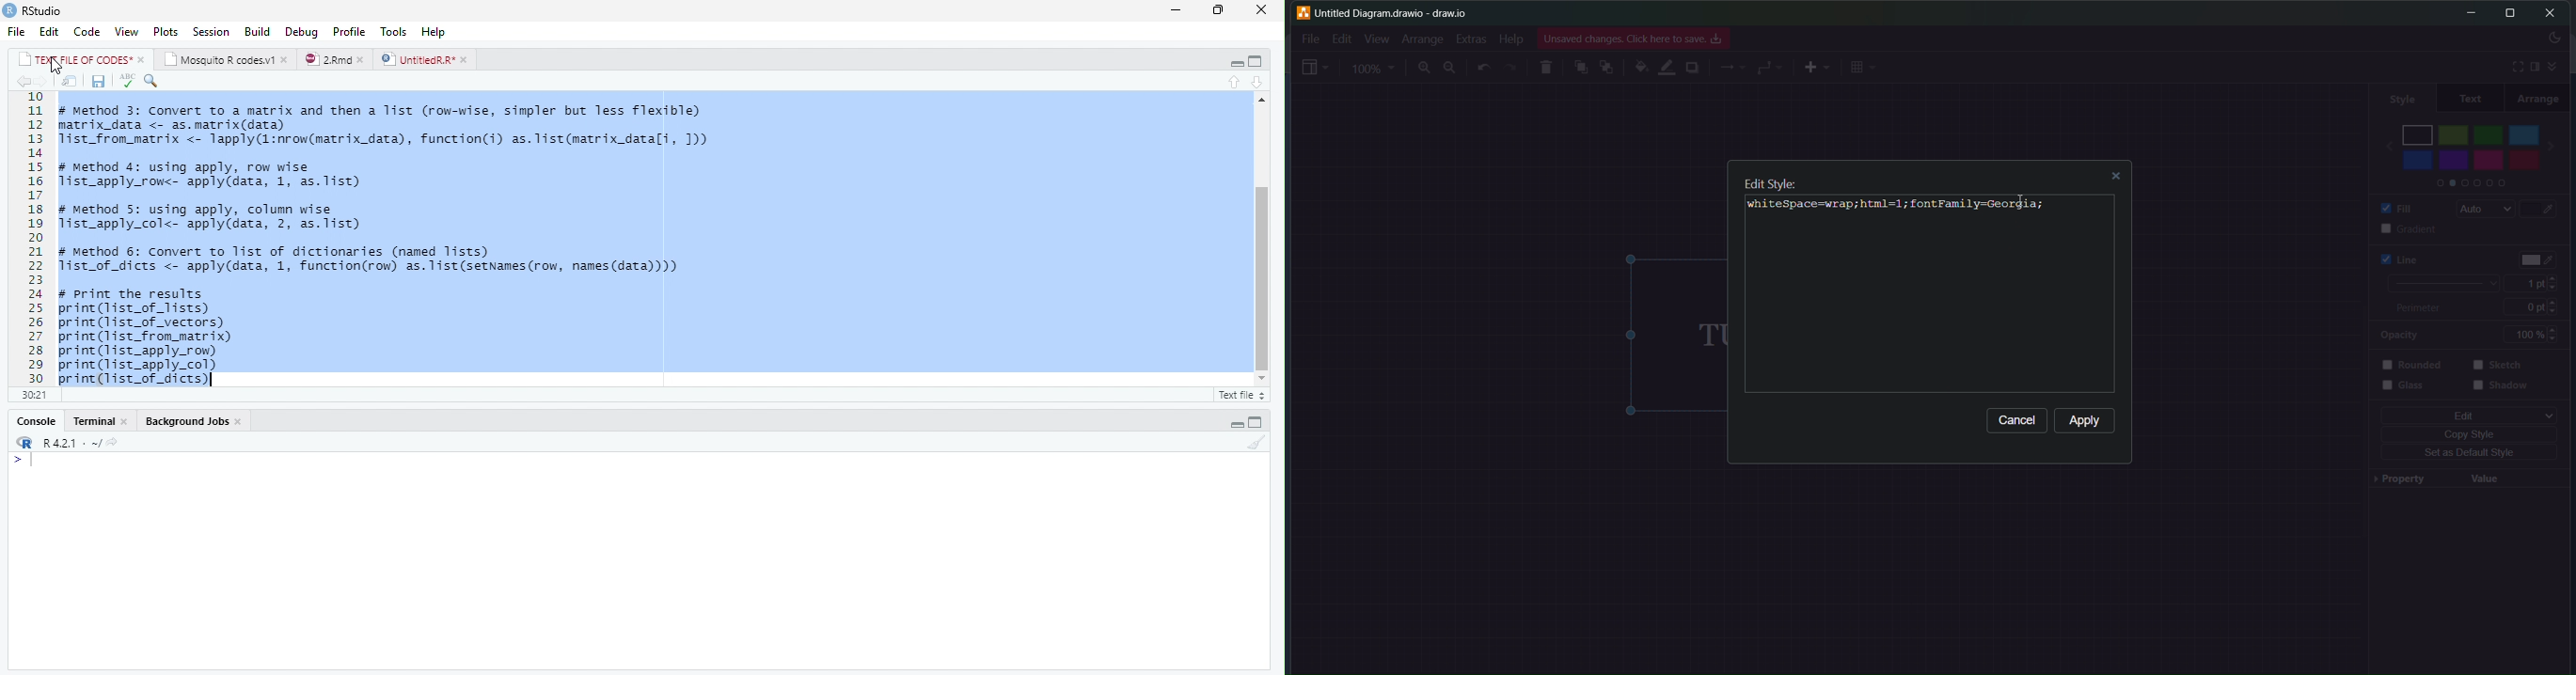  What do you see at coordinates (1315, 69) in the screenshot?
I see `sidebar` at bounding box center [1315, 69].